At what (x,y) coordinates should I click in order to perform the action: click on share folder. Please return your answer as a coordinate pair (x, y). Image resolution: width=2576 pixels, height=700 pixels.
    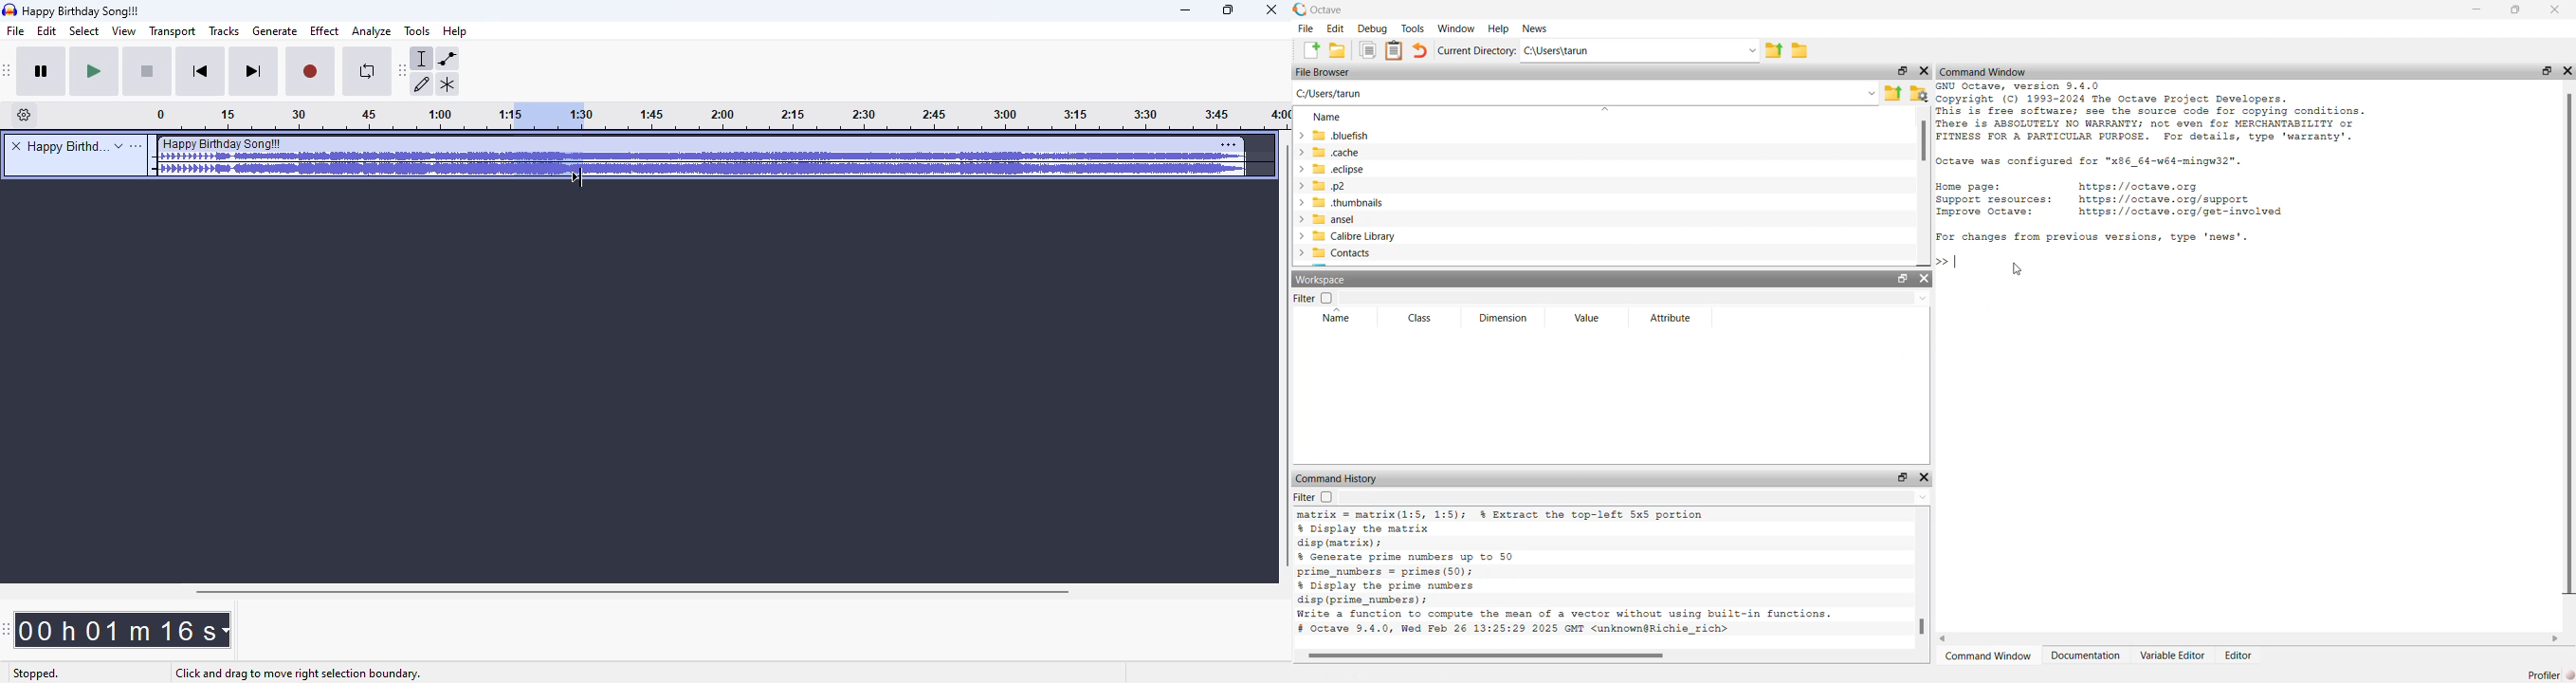
    Looking at the image, I should click on (1894, 94).